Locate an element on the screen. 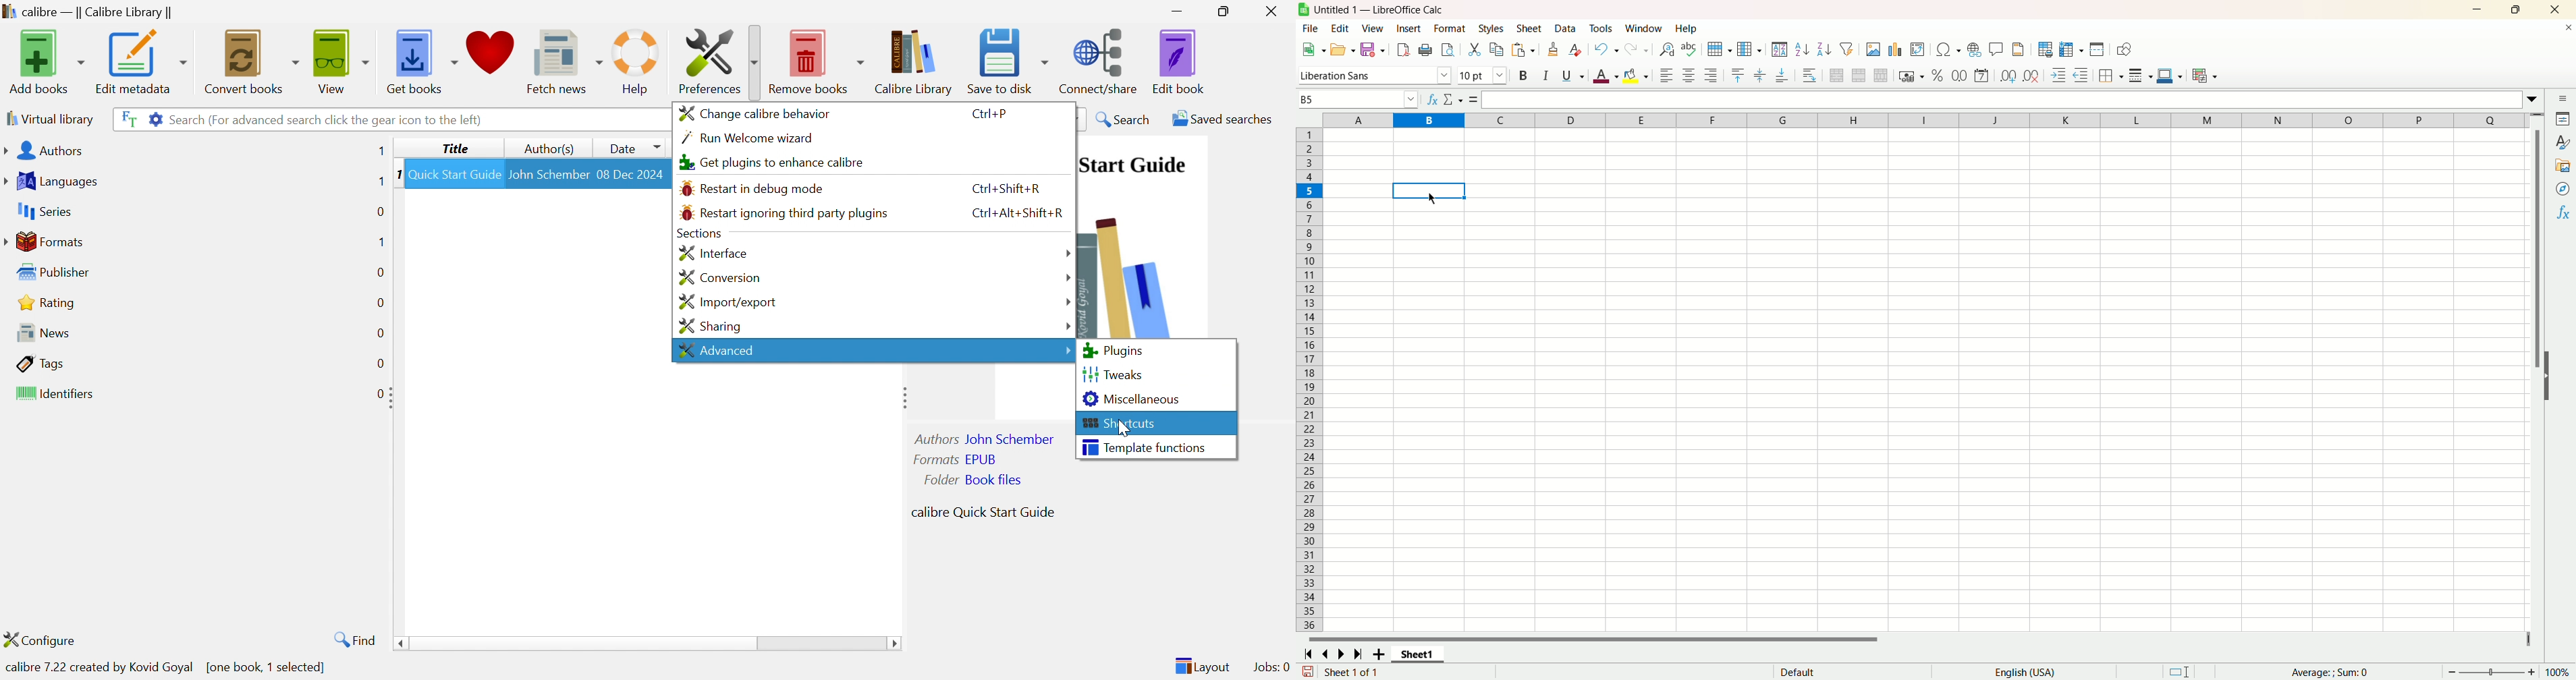 The width and height of the screenshot is (2576, 700). Remove books is located at coordinates (817, 59).